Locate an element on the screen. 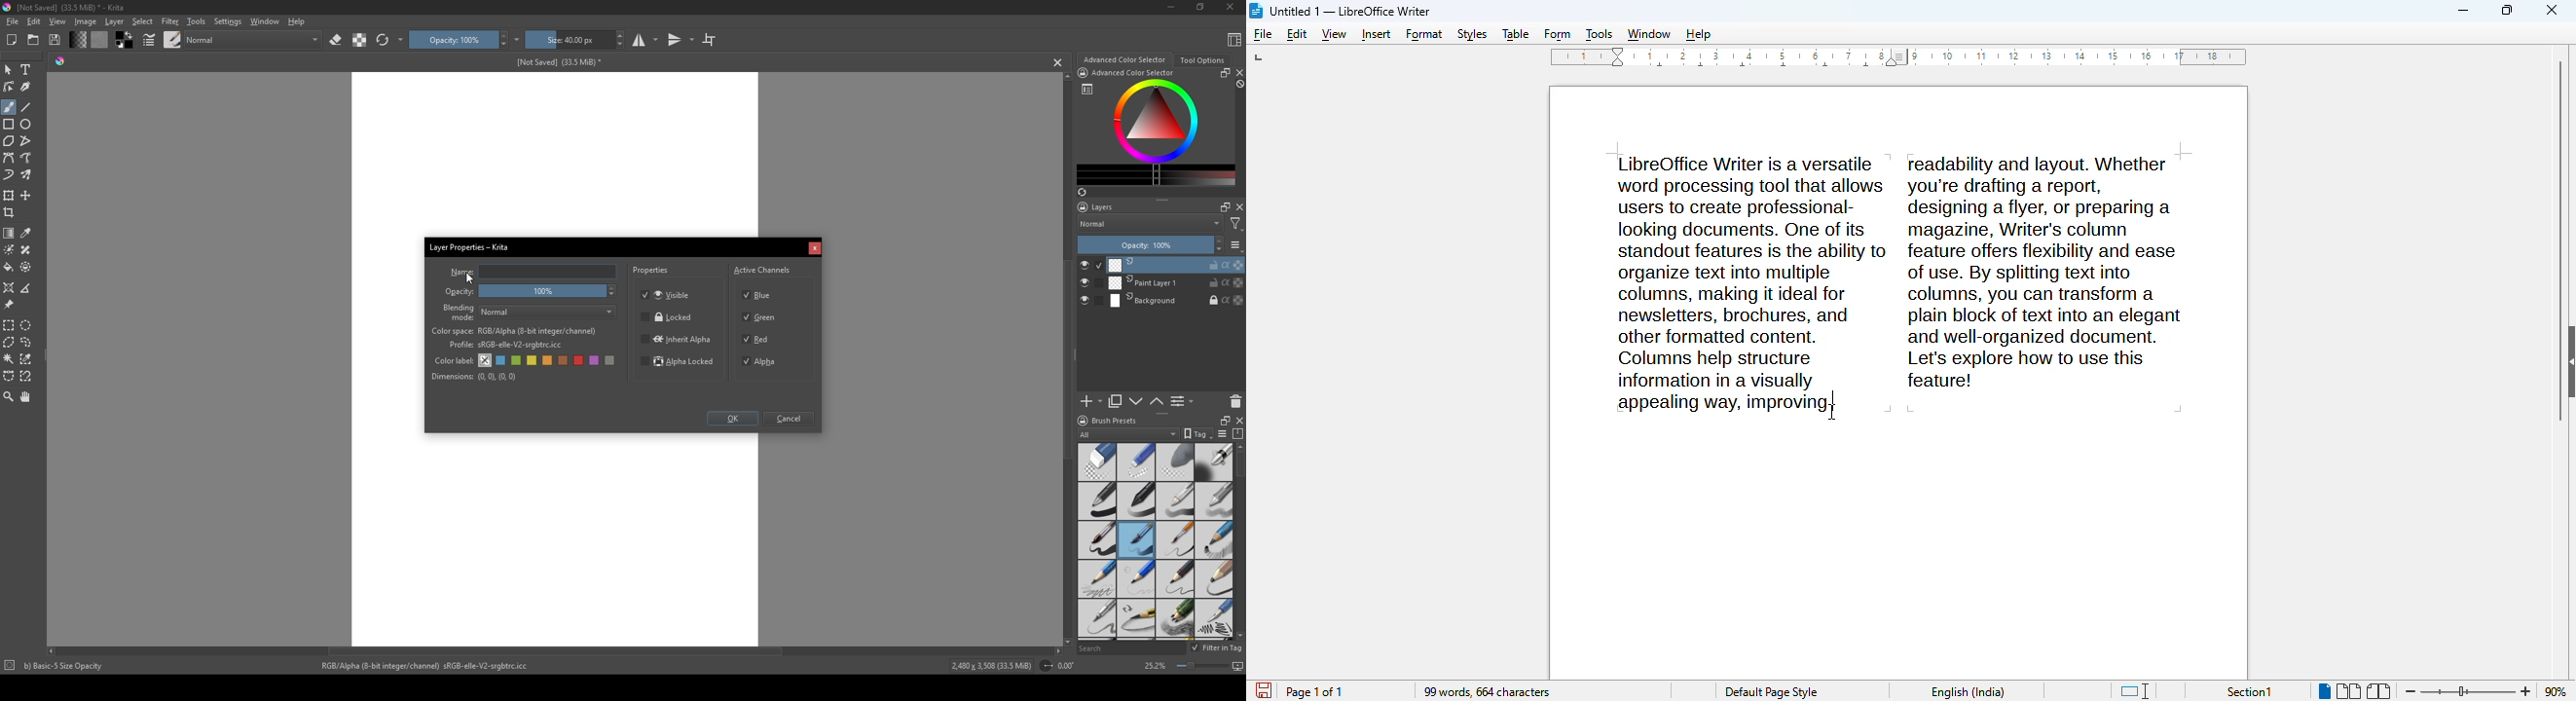 The image size is (2576, 728). rectangle is located at coordinates (9, 125).